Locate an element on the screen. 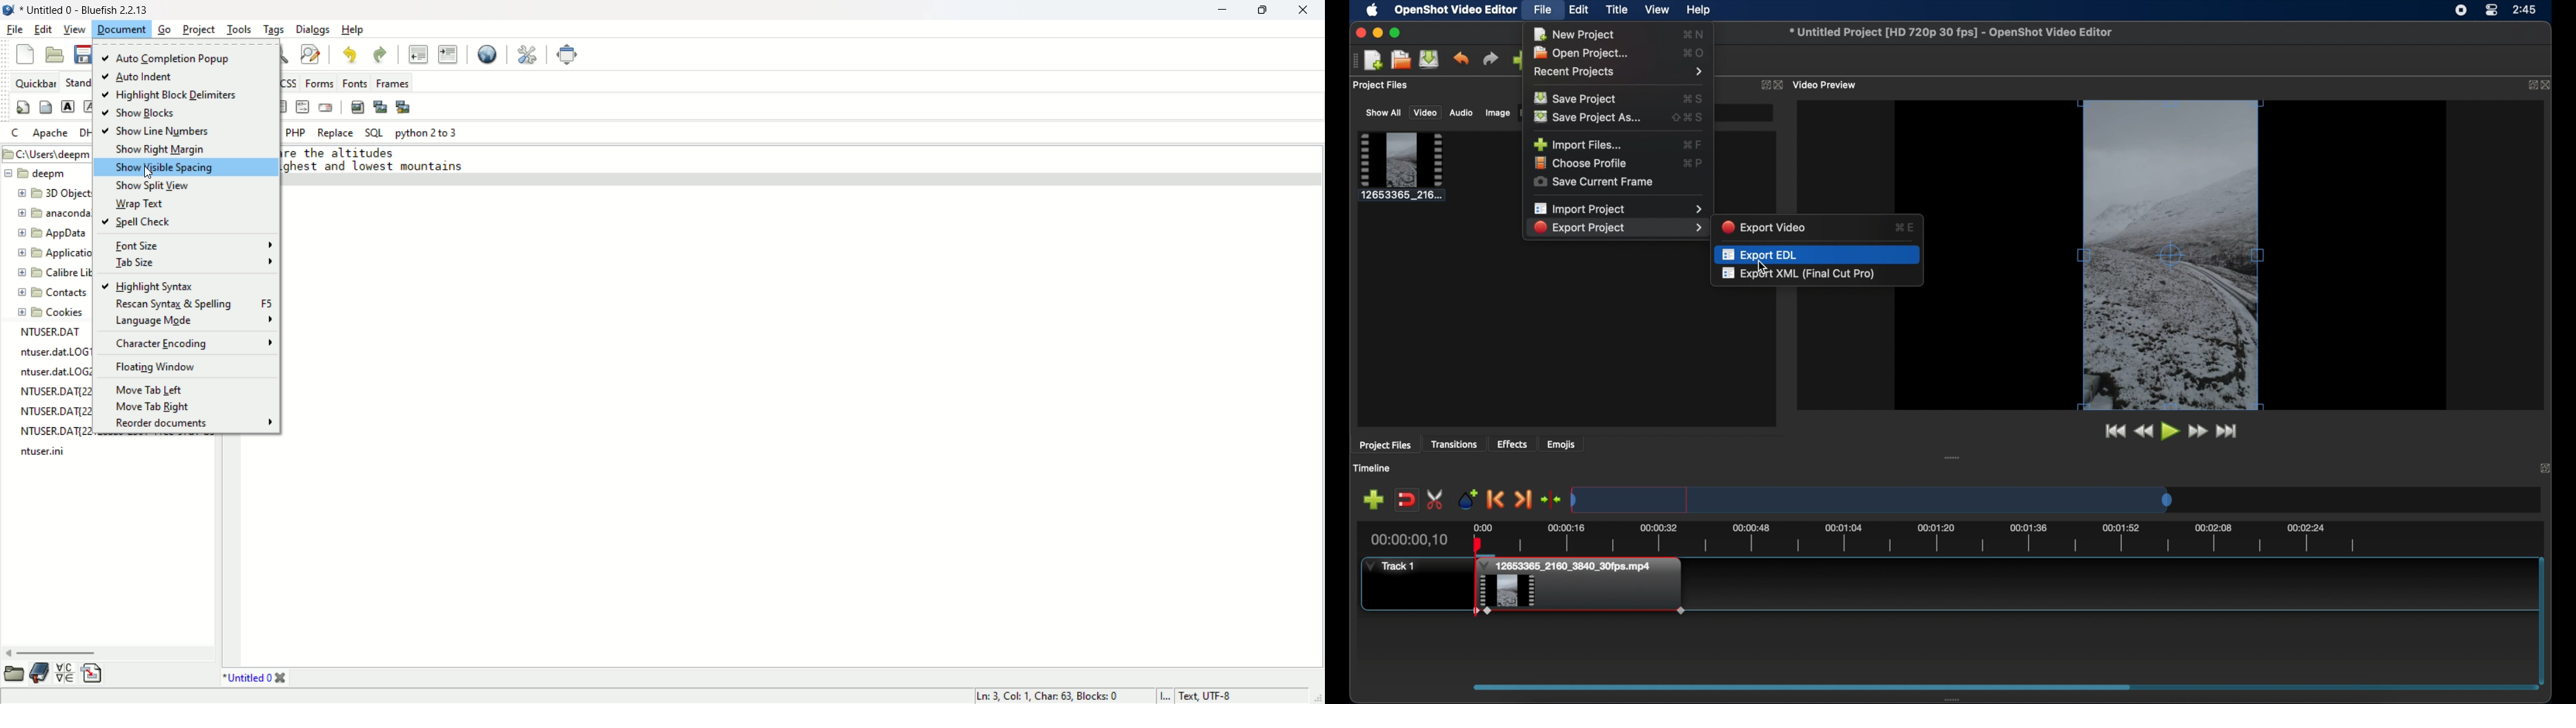 This screenshot has height=728, width=2576. new project is located at coordinates (1575, 35).